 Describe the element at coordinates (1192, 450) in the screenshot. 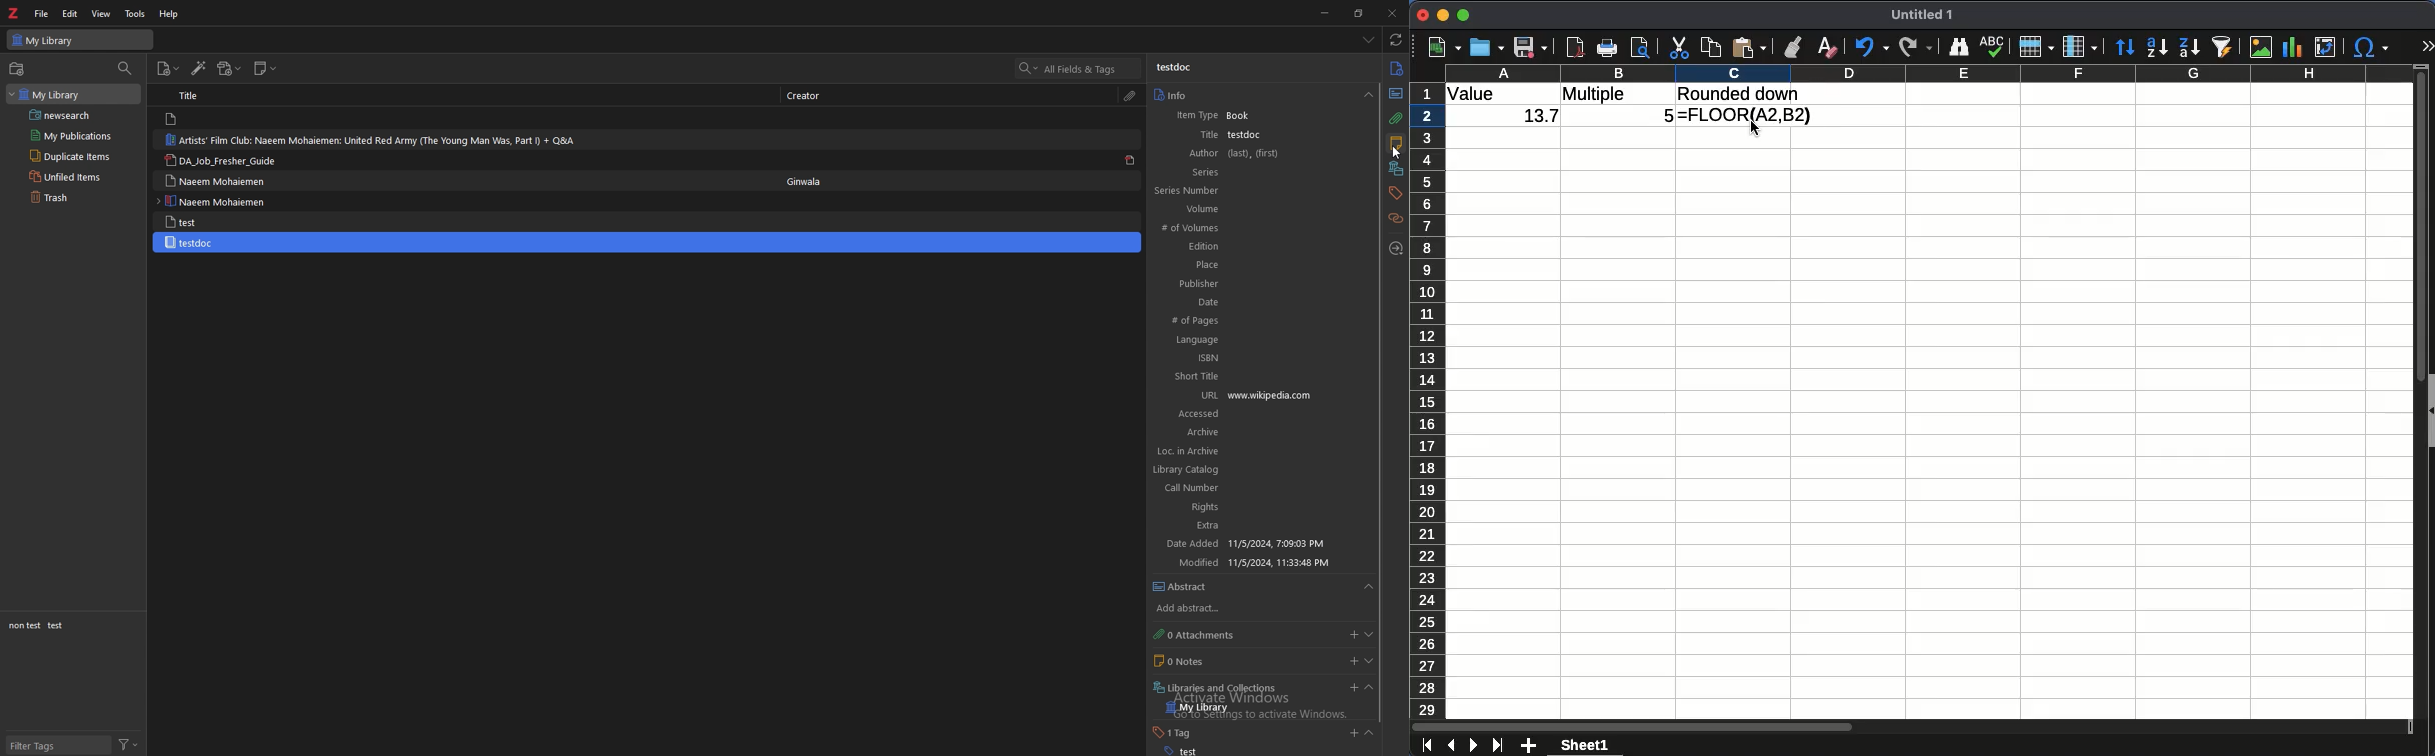

I see `loc. in archive` at that location.